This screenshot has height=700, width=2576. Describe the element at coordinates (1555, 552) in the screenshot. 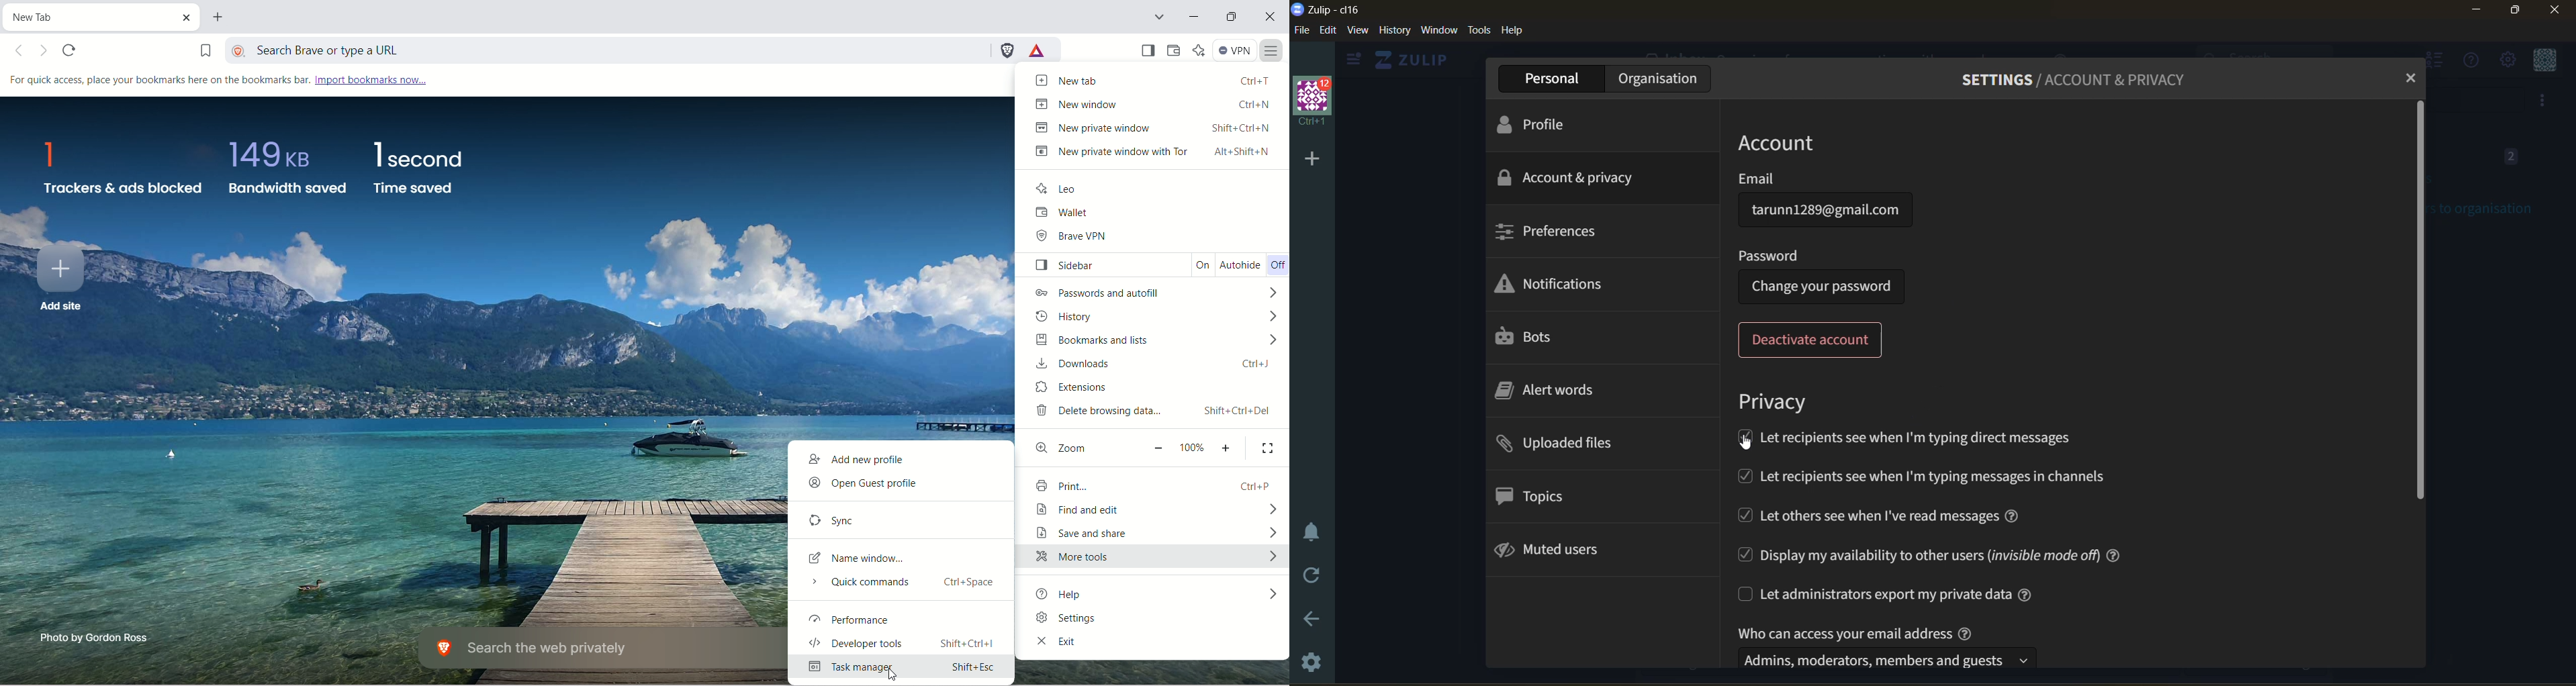

I see `muted users` at that location.